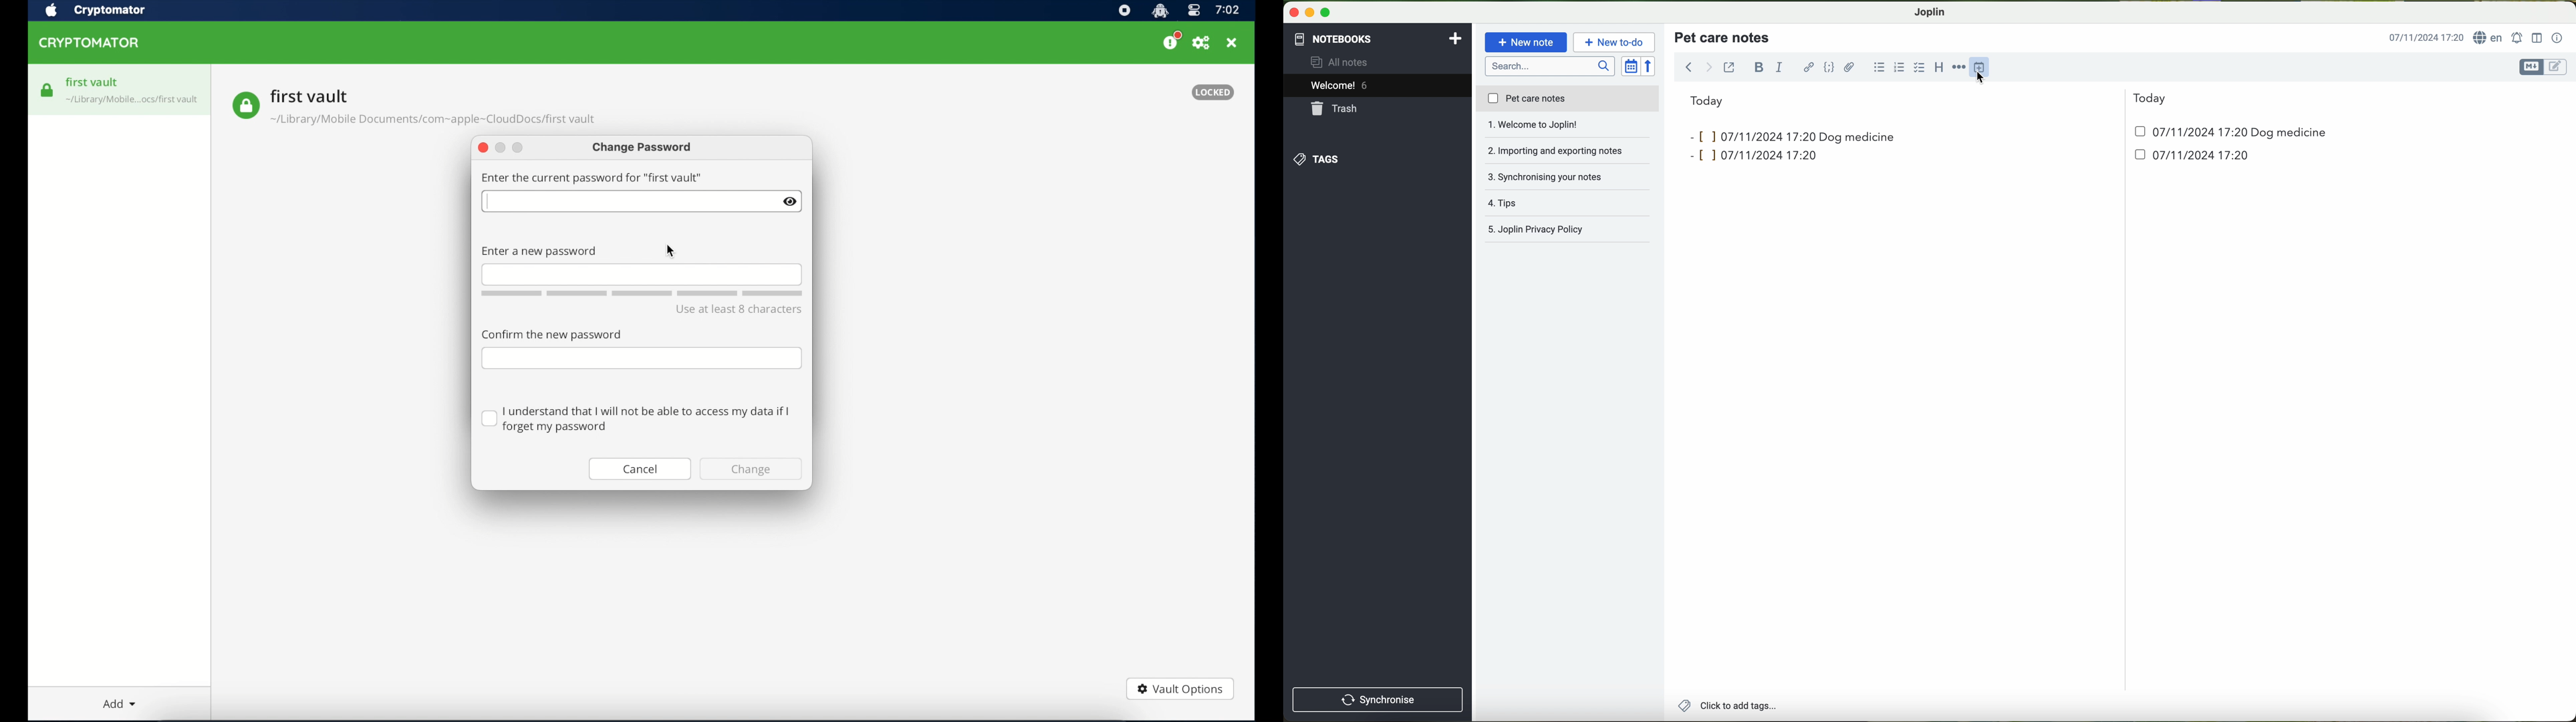  Describe the element at coordinates (1849, 67) in the screenshot. I see `attach file` at that location.